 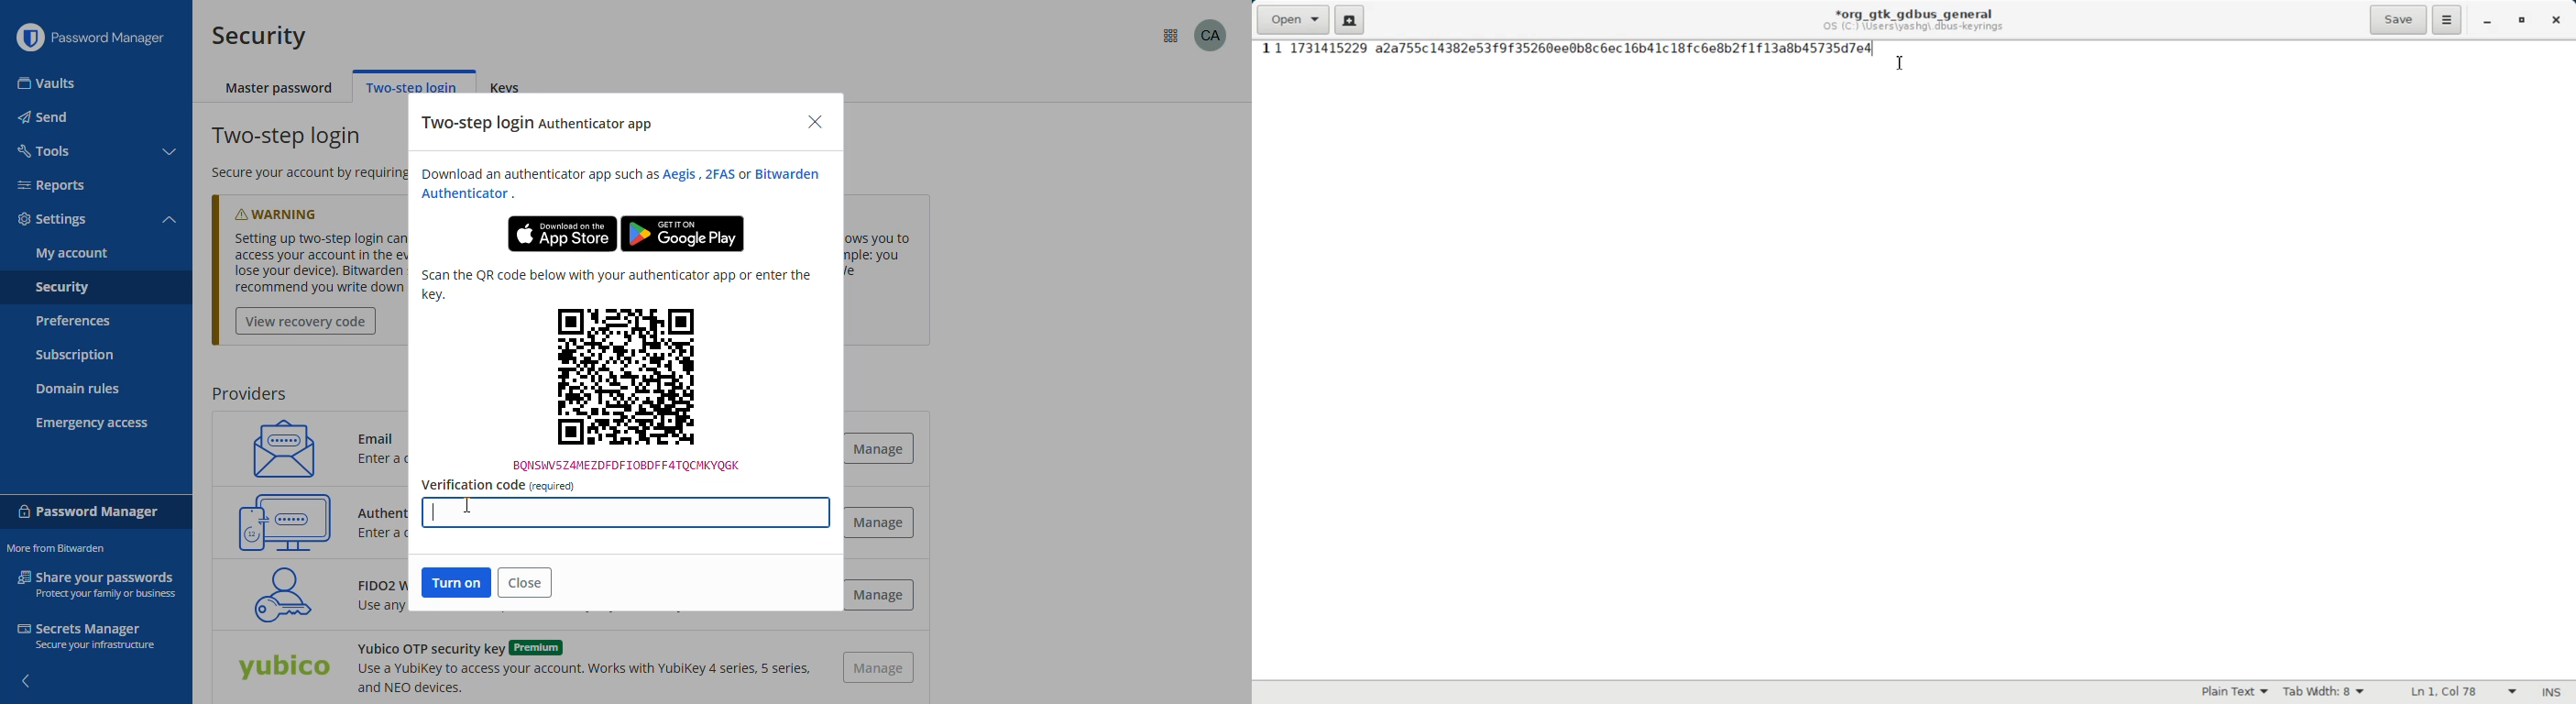 What do you see at coordinates (457, 582) in the screenshot?
I see `turn on` at bounding box center [457, 582].